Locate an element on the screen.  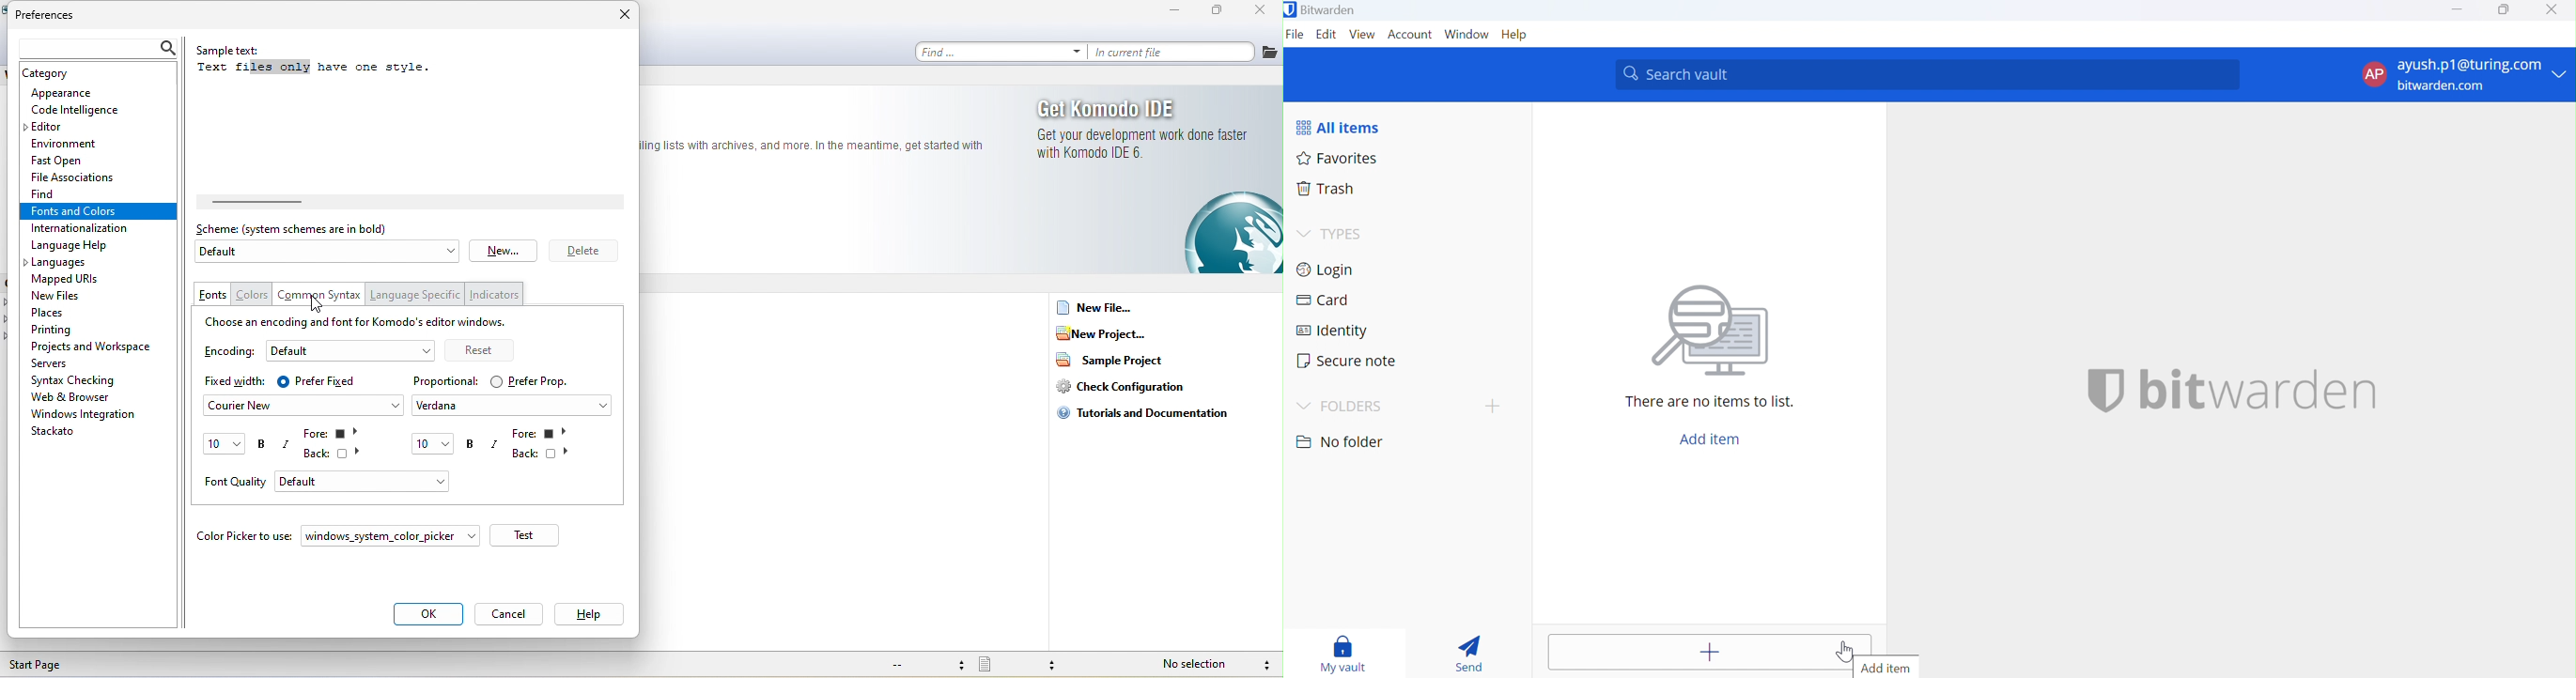
bold is located at coordinates (473, 444).